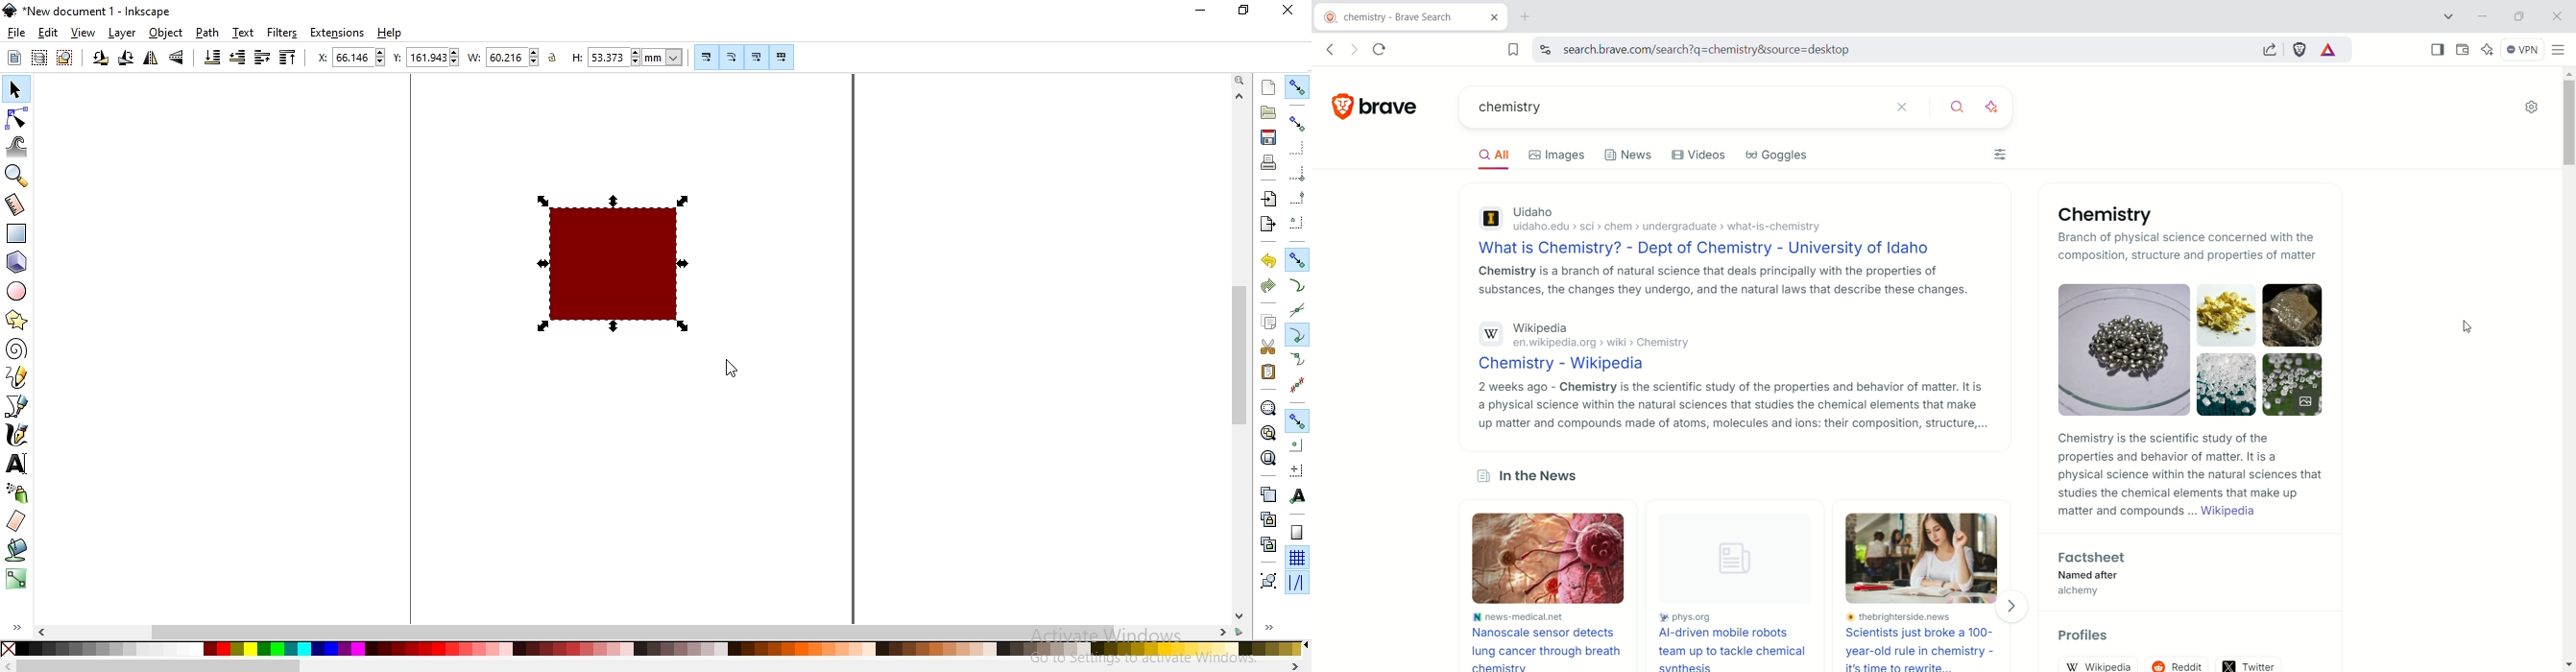 This screenshot has height=672, width=2576. Describe the element at coordinates (1242, 9) in the screenshot. I see `restore down` at that location.